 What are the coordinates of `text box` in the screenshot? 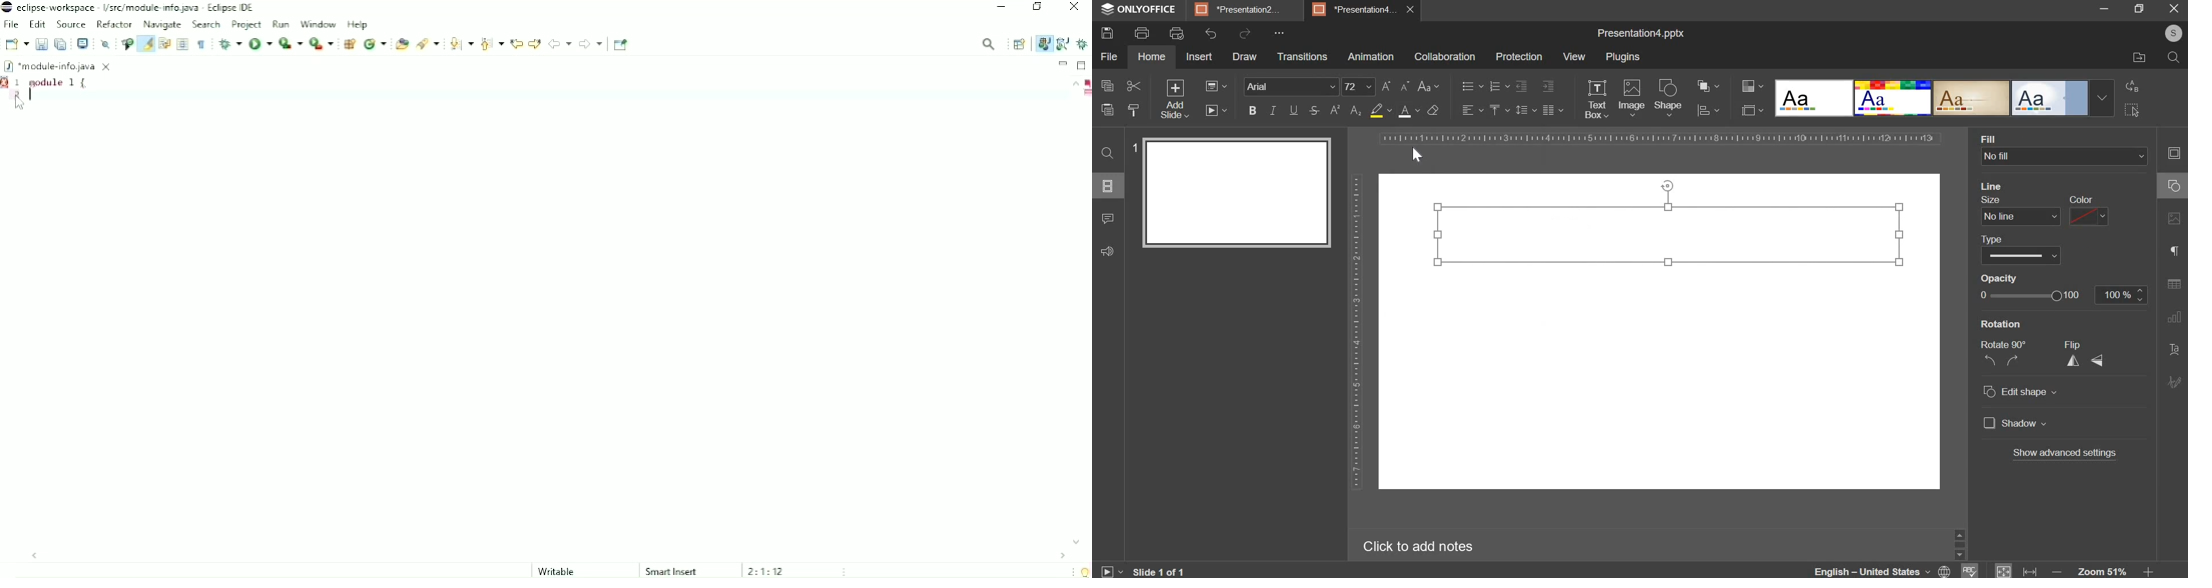 It's located at (1597, 99).